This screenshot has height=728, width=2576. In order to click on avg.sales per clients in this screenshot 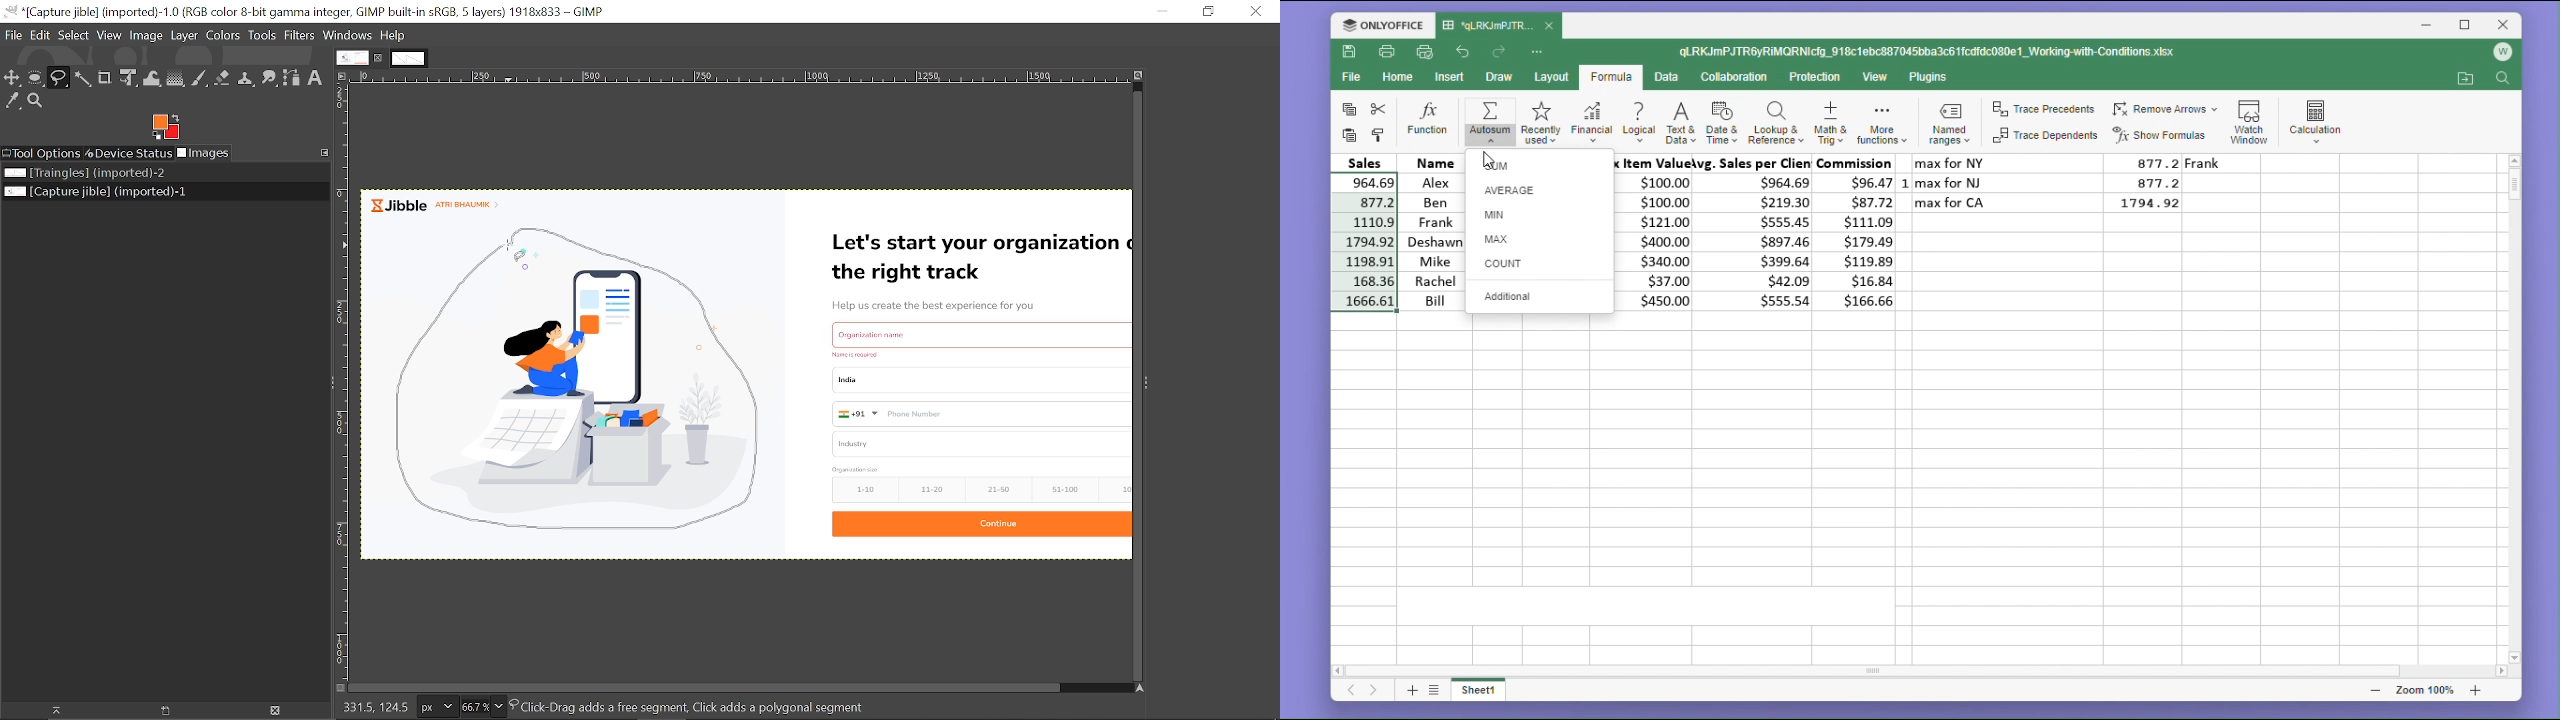, I will do `click(1757, 235)`.